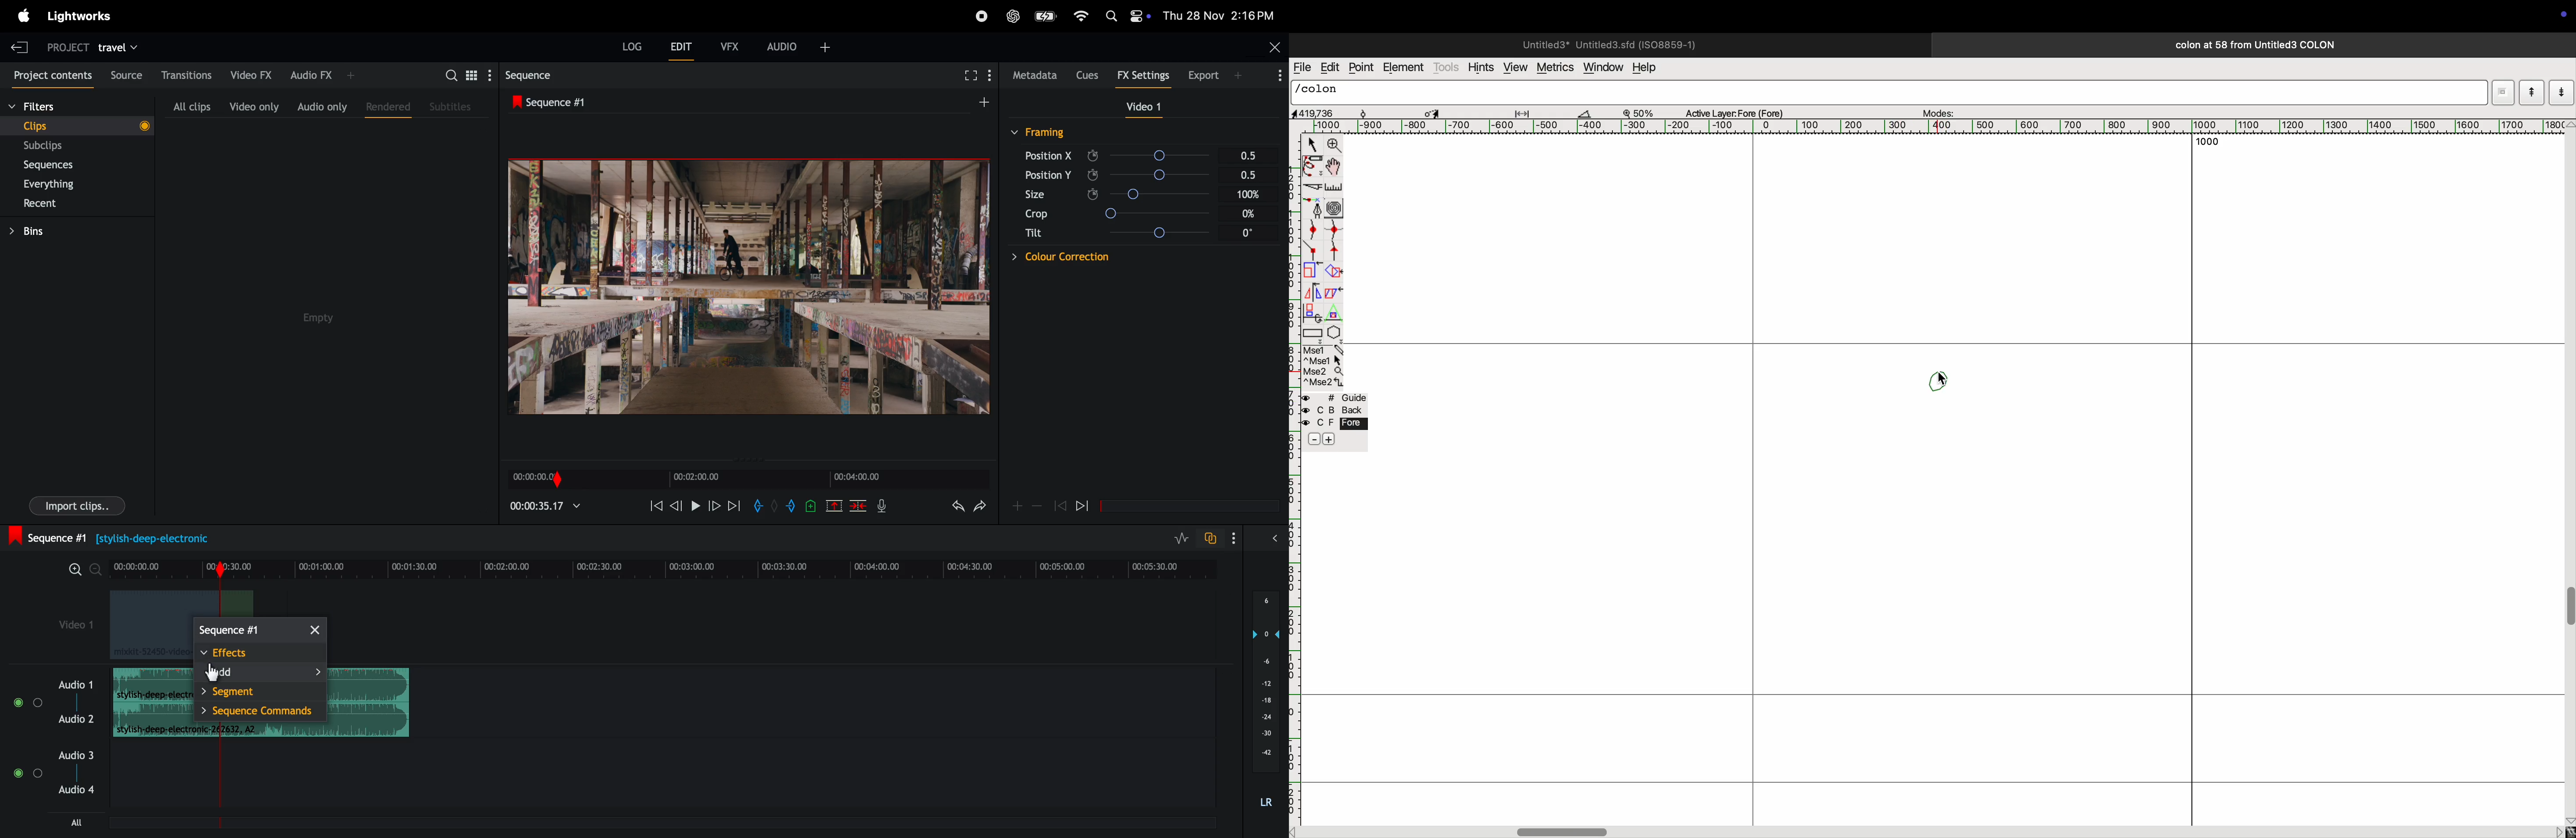 The image size is (2576, 840). Describe the element at coordinates (970, 75) in the screenshot. I see `fullscreen` at that location.